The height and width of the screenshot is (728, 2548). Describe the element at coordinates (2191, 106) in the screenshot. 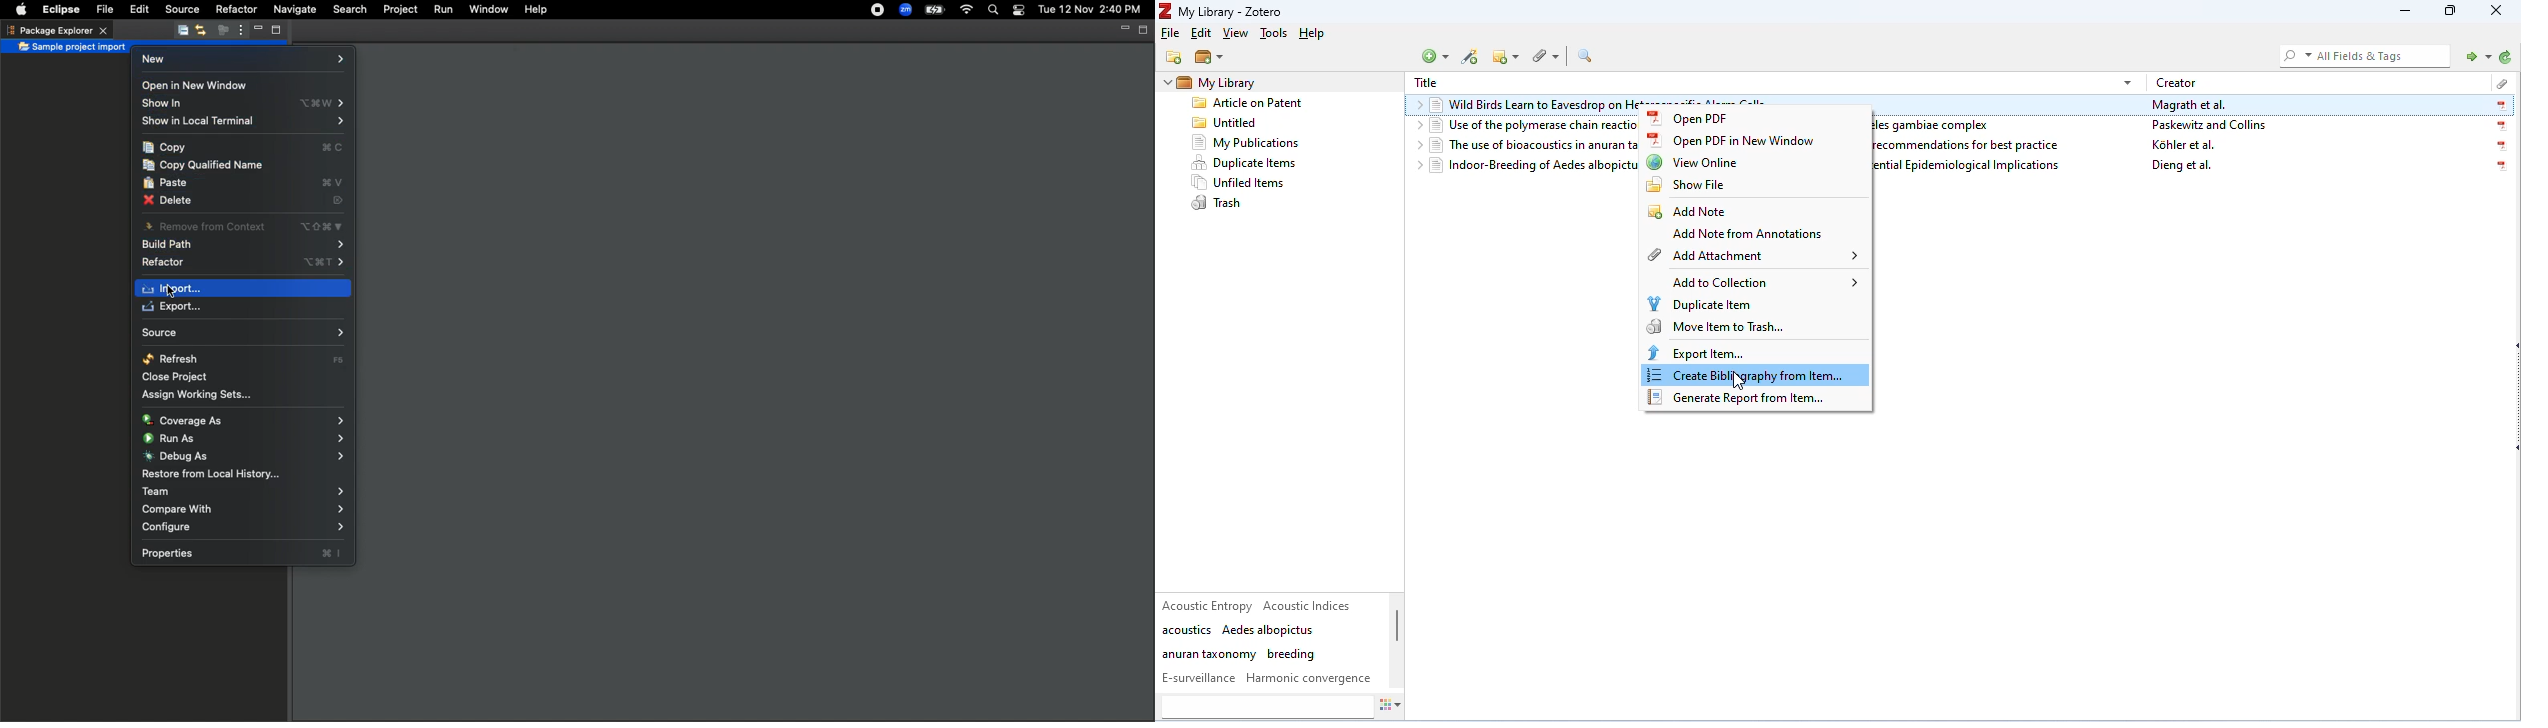

I see `magrath et al.` at that location.